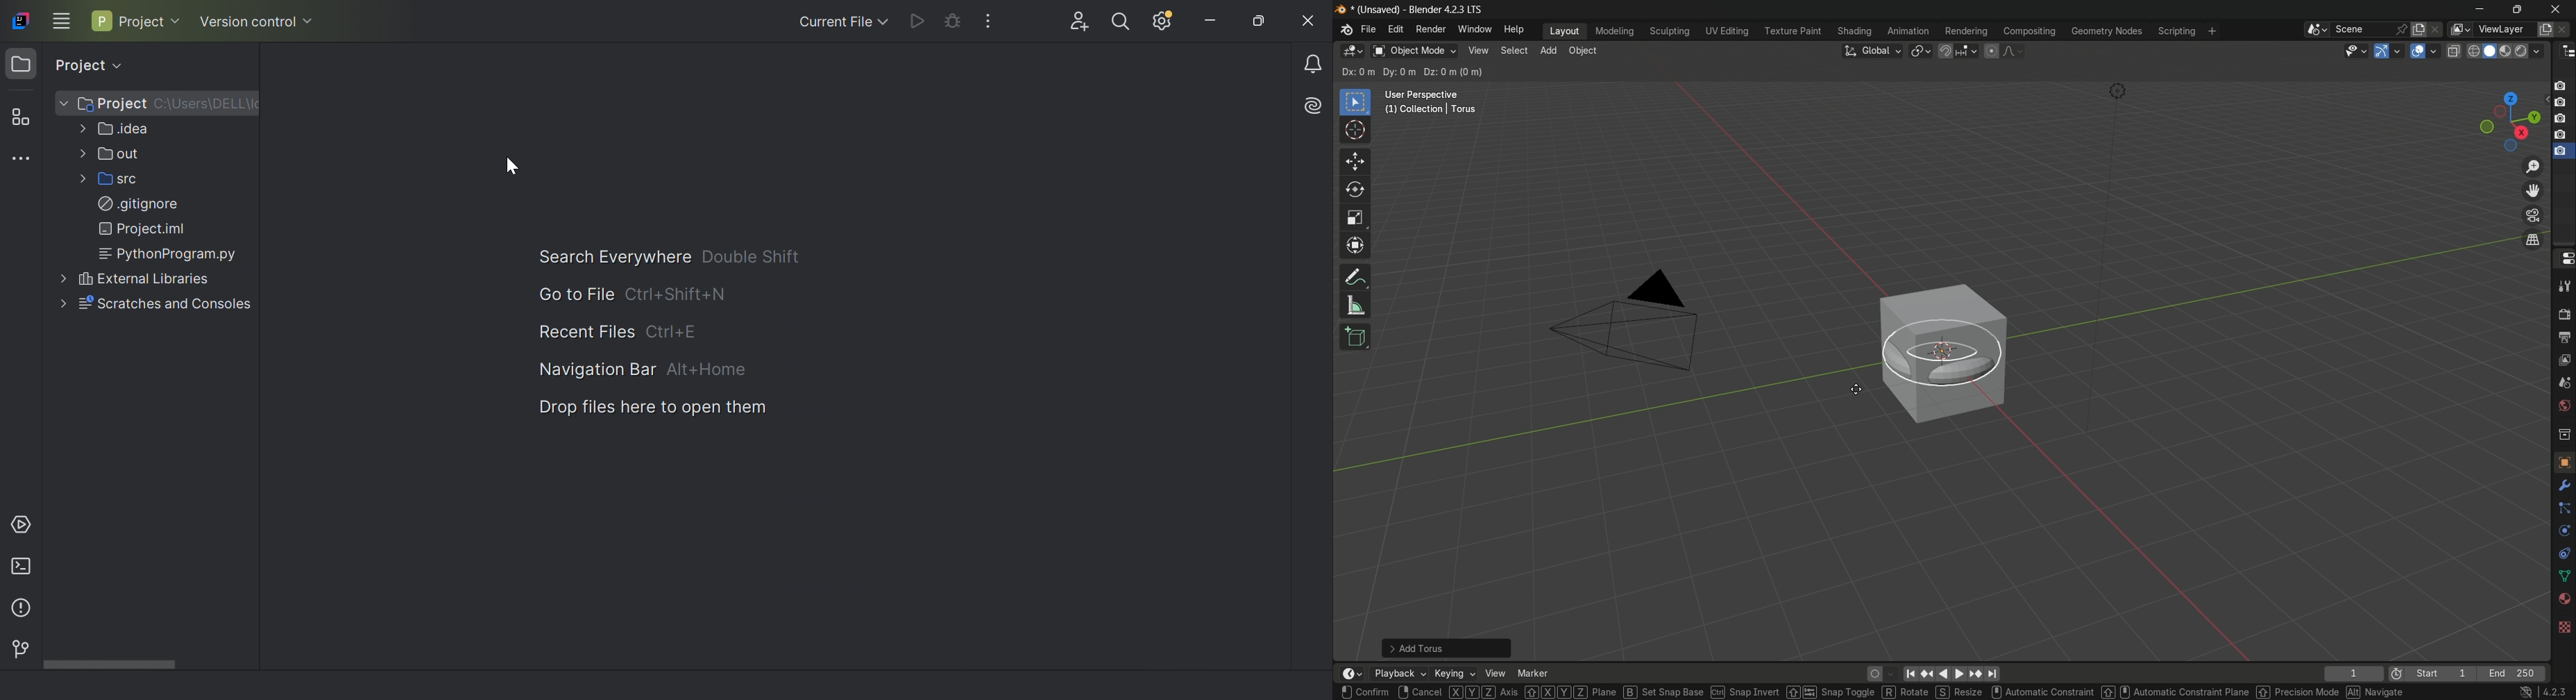  Describe the element at coordinates (1671, 30) in the screenshot. I see `sculpting` at that location.